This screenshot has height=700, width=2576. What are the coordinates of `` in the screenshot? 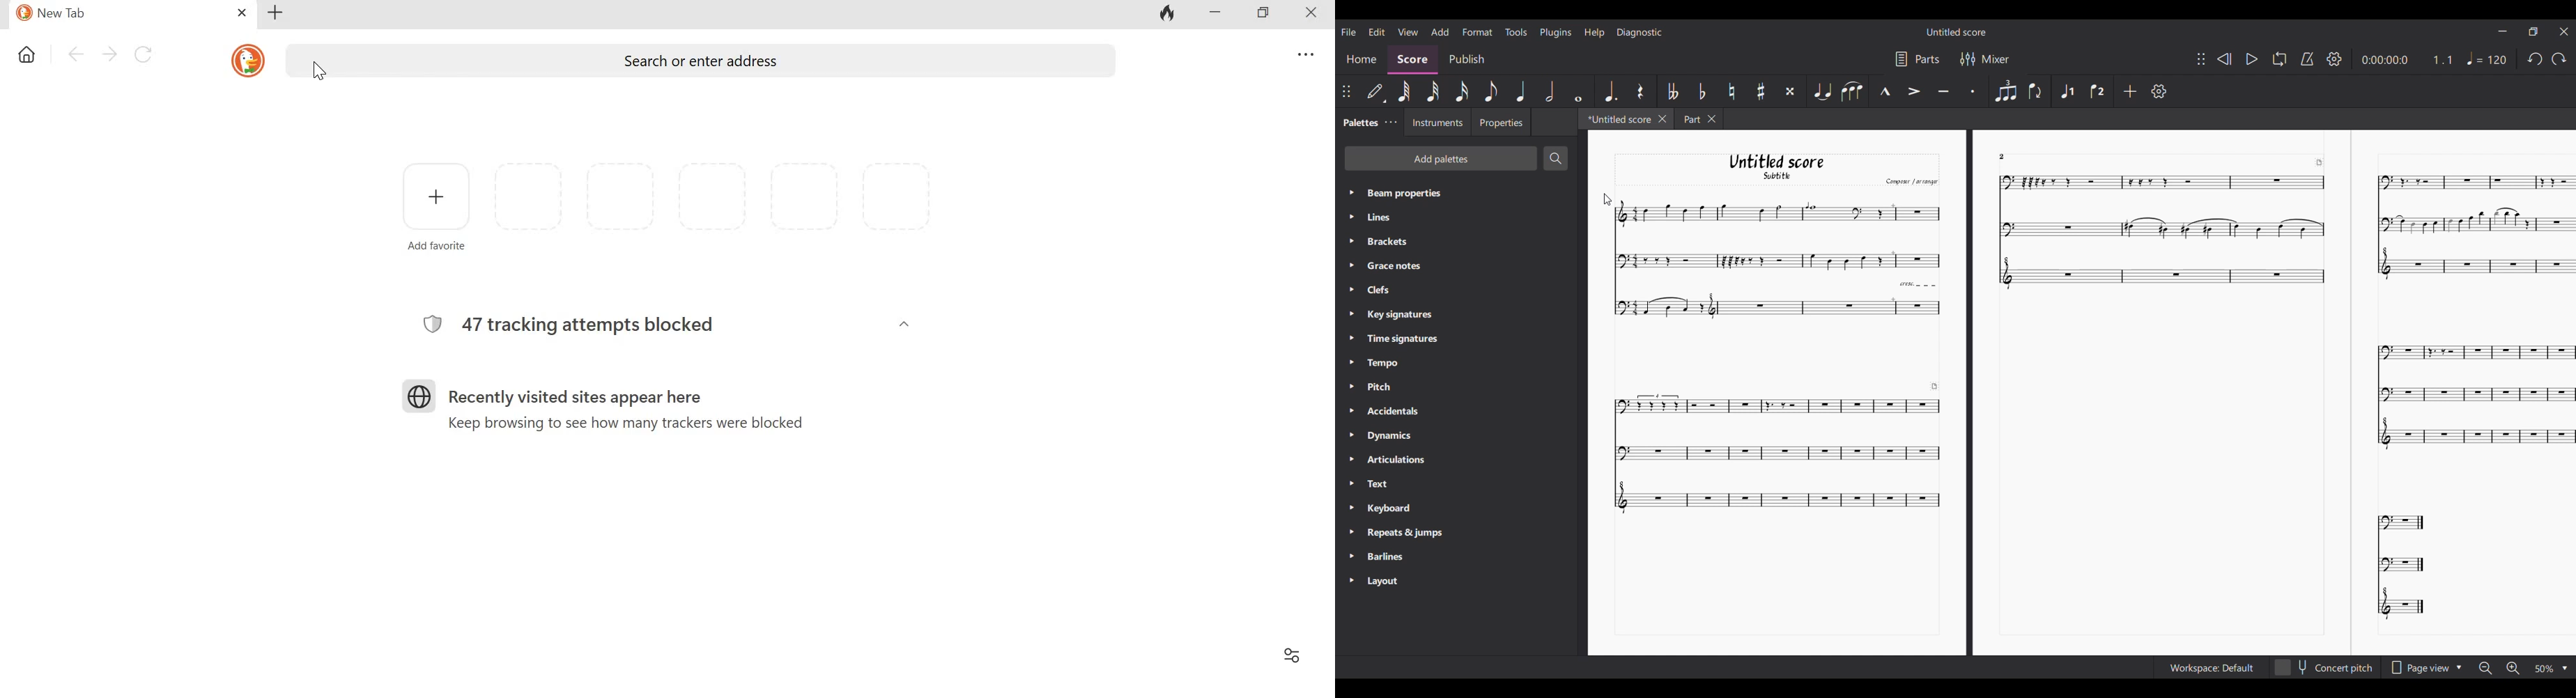 It's located at (1353, 535).